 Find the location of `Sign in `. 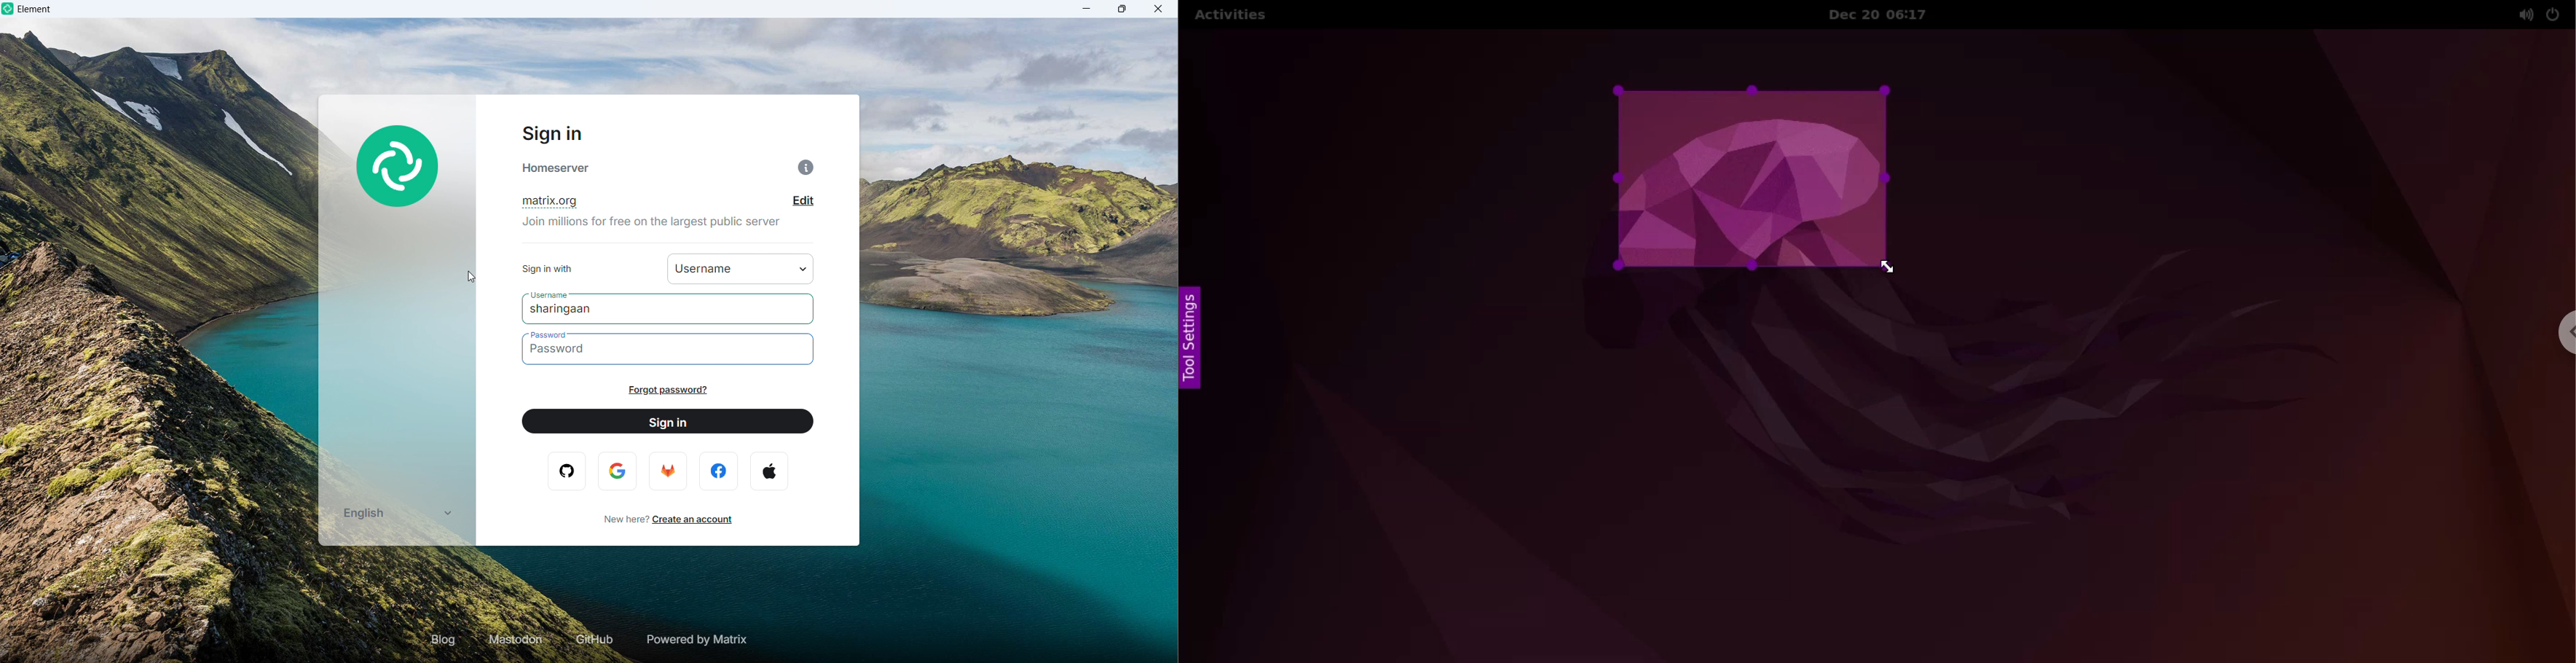

Sign in  is located at coordinates (550, 134).